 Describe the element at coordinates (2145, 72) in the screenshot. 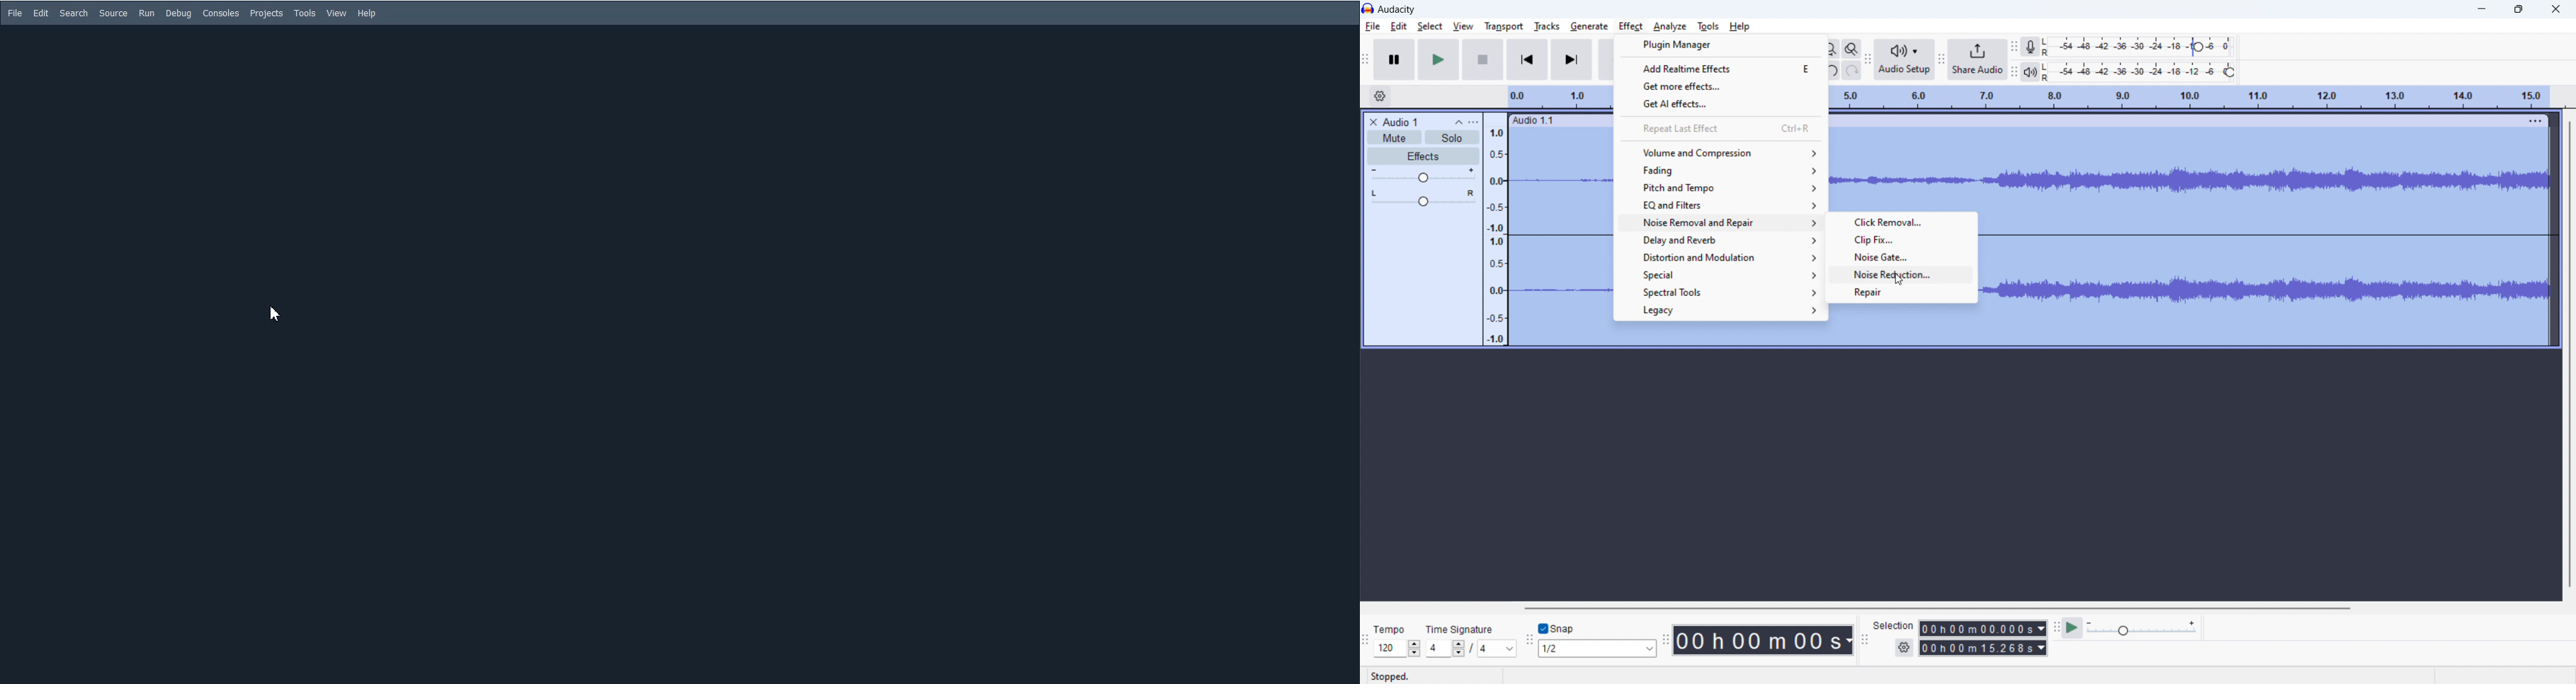

I see `playback meter` at that location.